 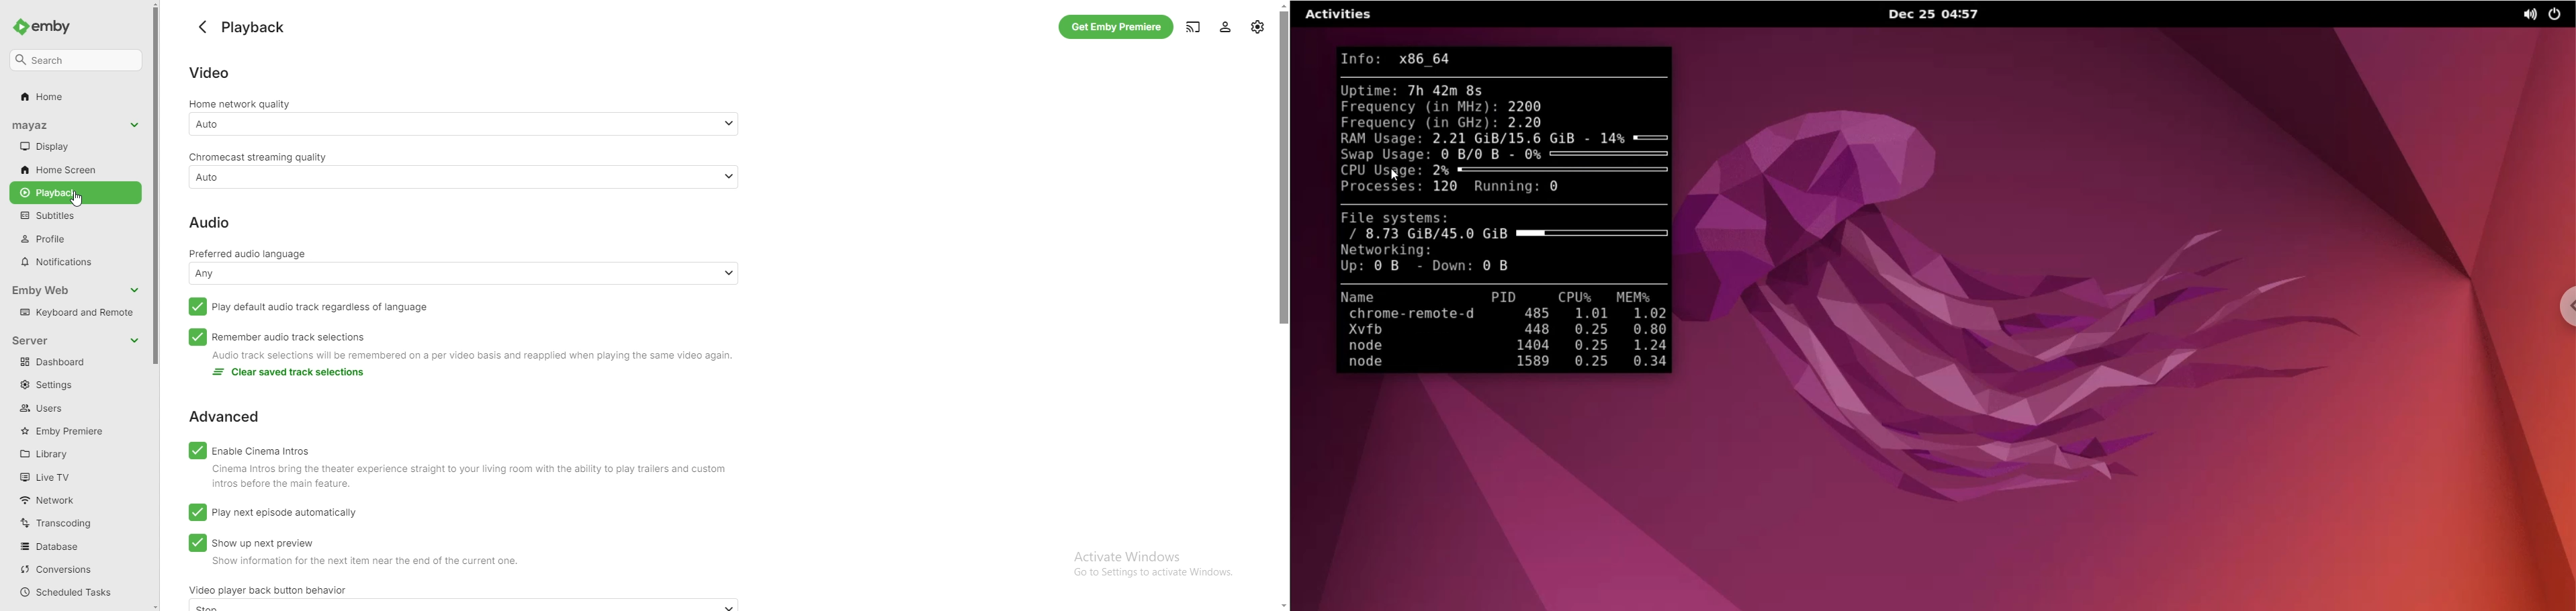 What do you see at coordinates (75, 363) in the screenshot?
I see `dashboard` at bounding box center [75, 363].